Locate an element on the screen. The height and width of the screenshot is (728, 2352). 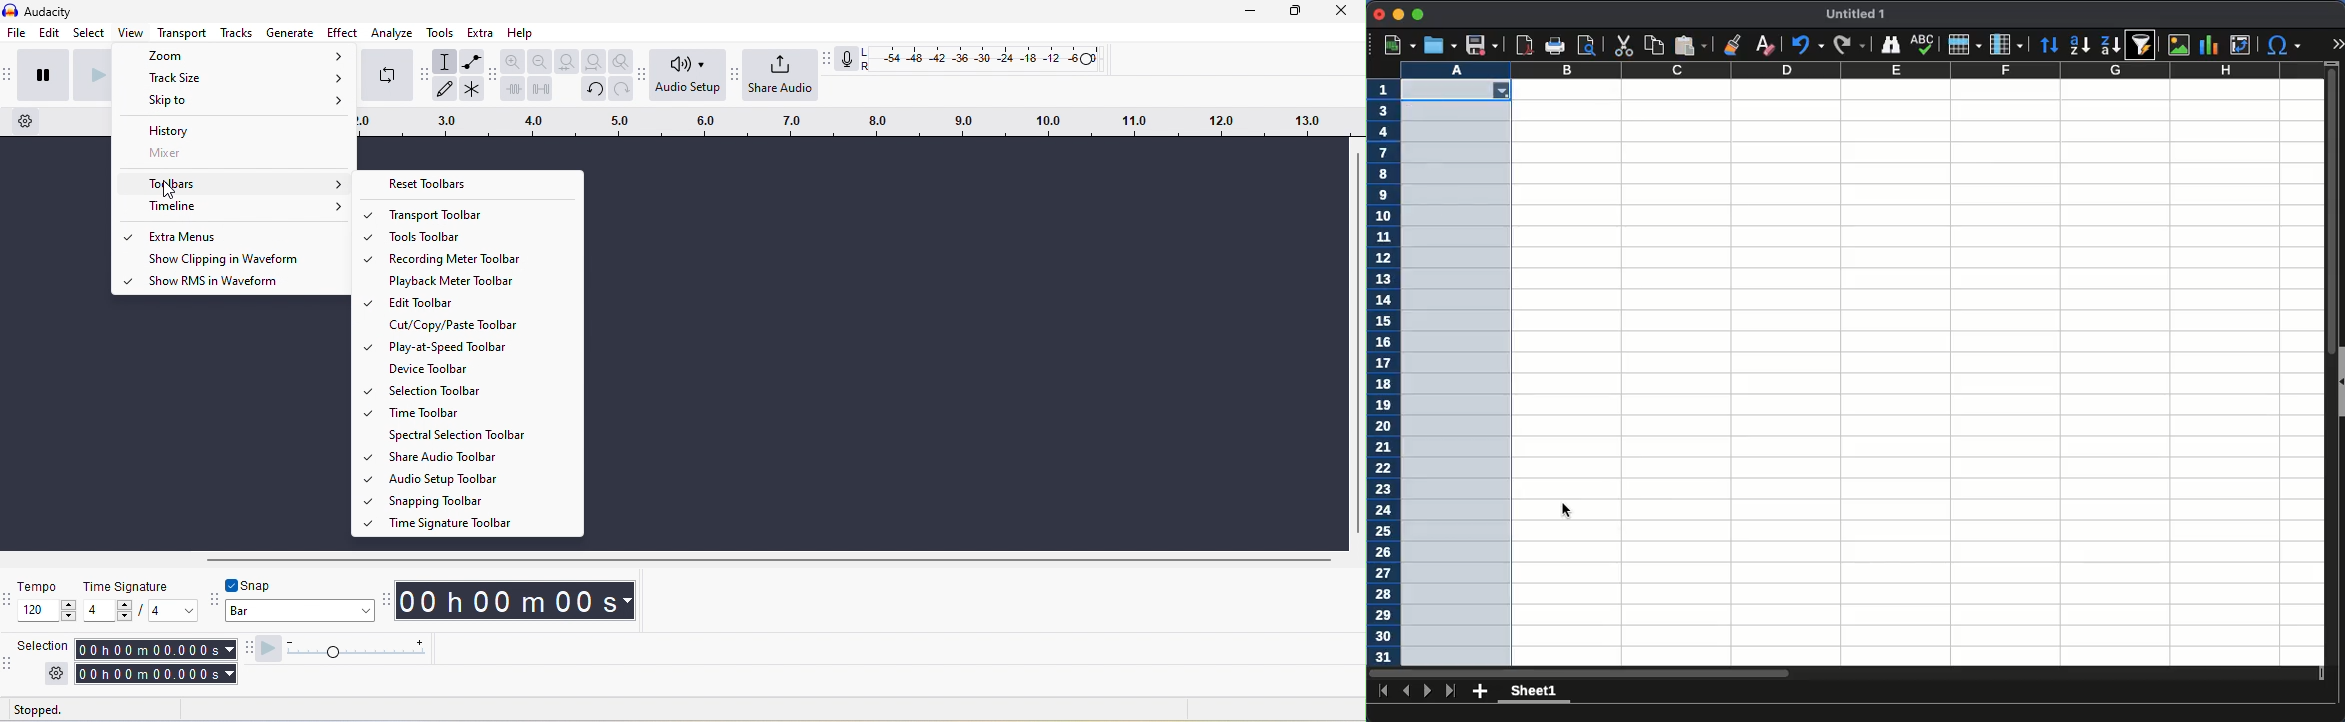
recording level is located at coordinates (989, 58).